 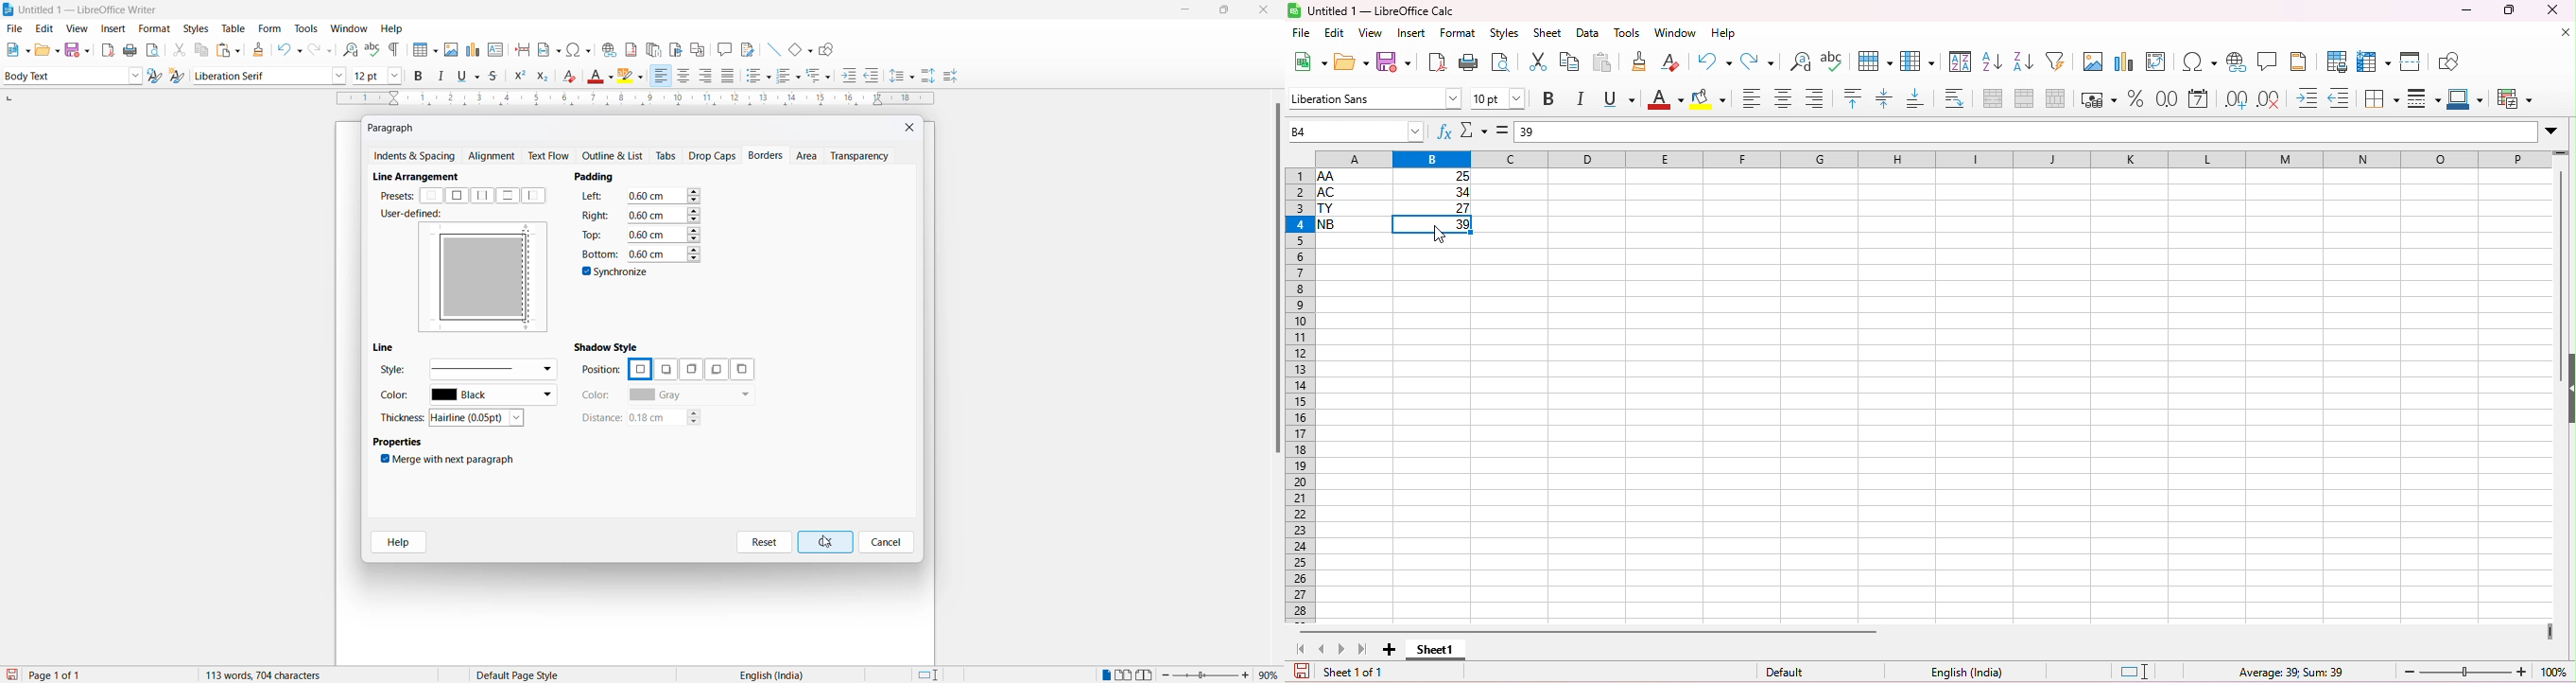 I want to click on cursor movement, so click(x=1440, y=236).